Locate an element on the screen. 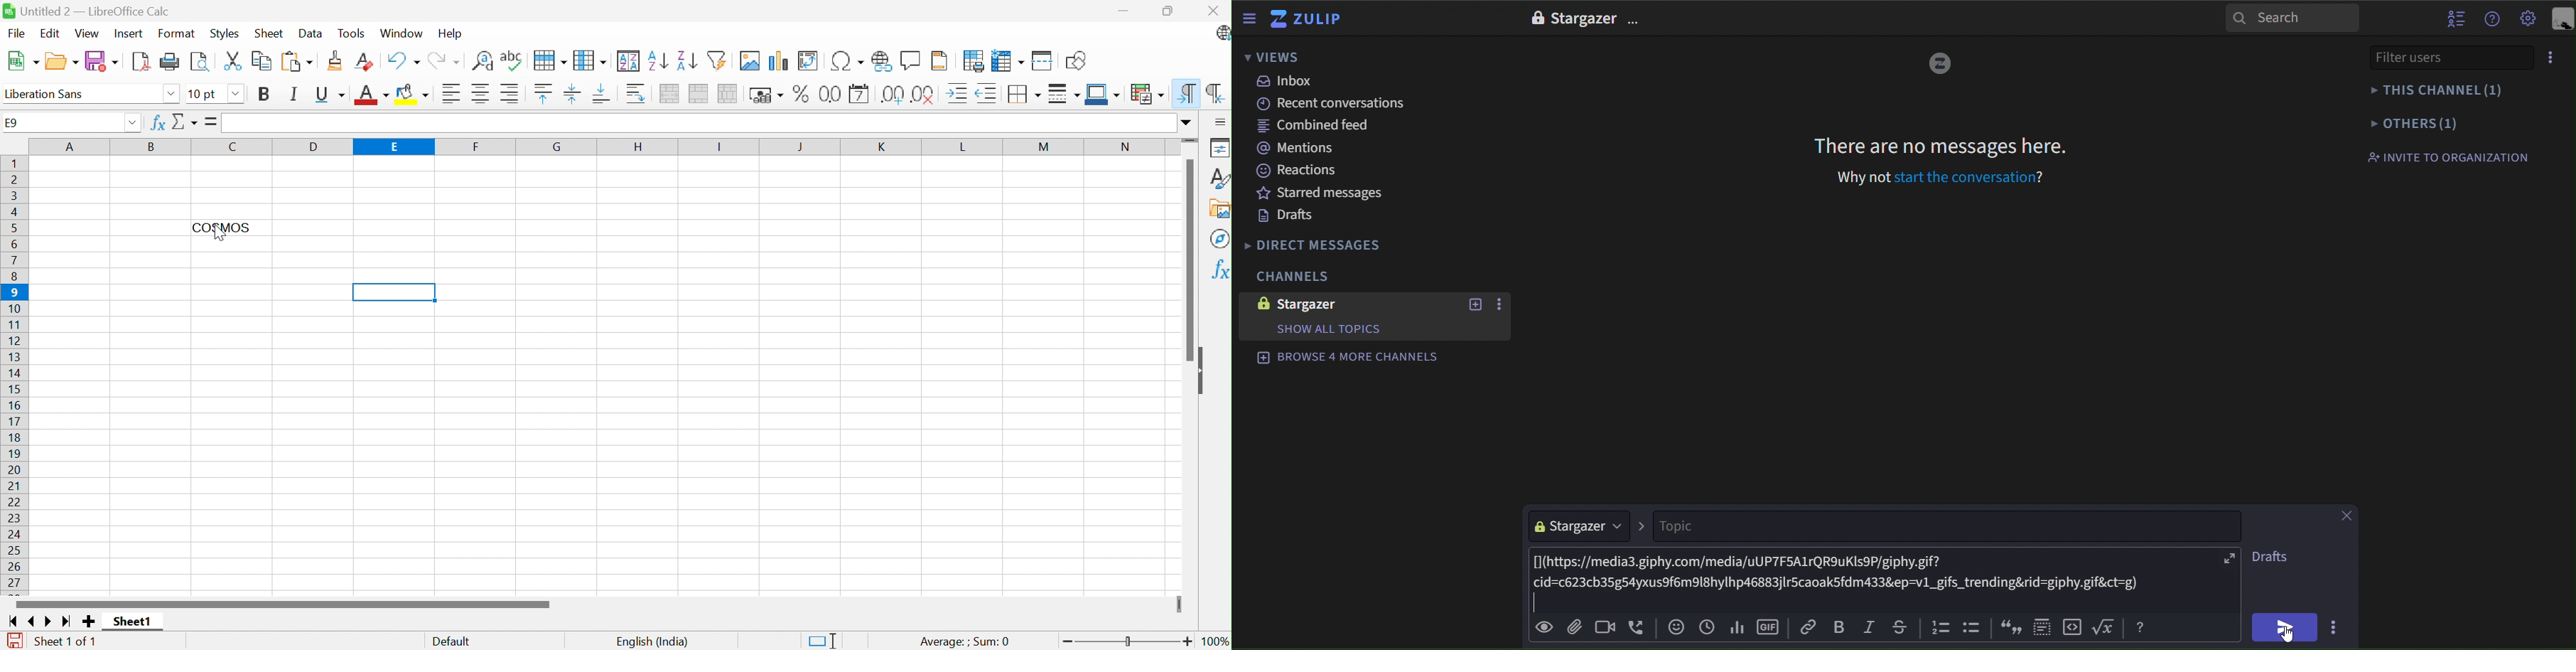 The width and height of the screenshot is (2576, 672). expand compose box is located at coordinates (2229, 560).